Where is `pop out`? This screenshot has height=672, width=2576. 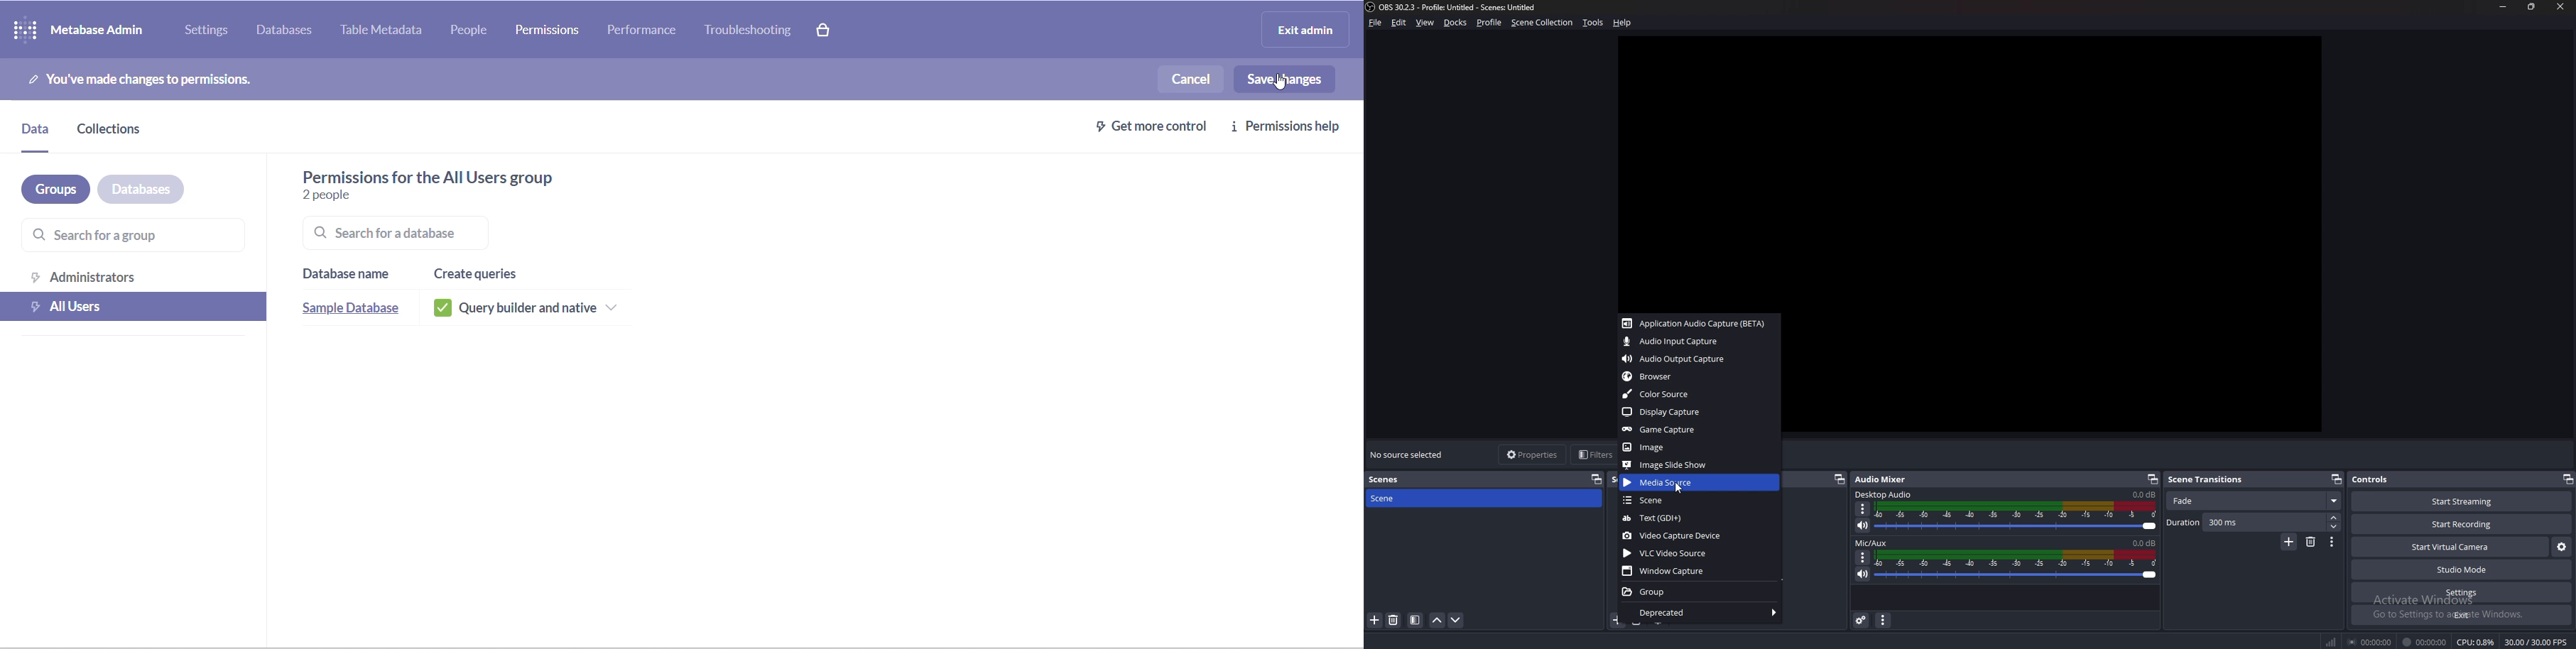 pop out is located at coordinates (2567, 480).